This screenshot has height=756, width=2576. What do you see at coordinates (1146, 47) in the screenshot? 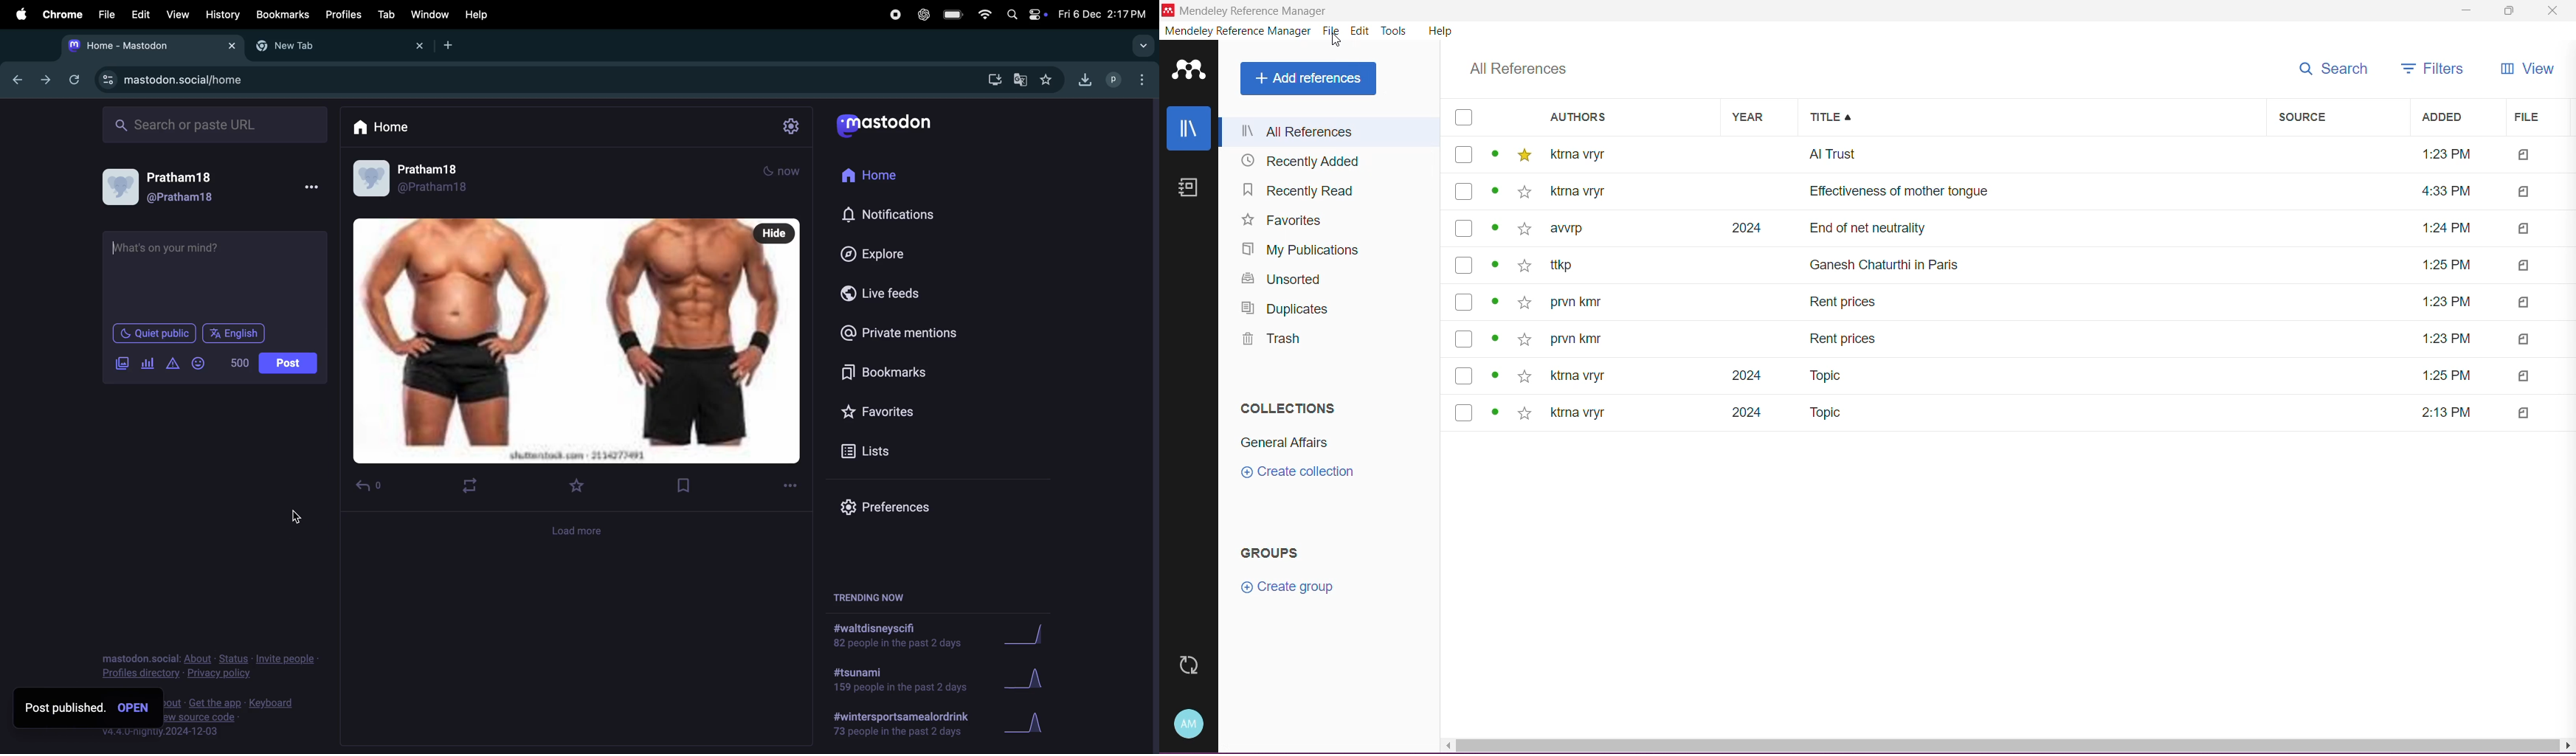
I see `drop down` at bounding box center [1146, 47].